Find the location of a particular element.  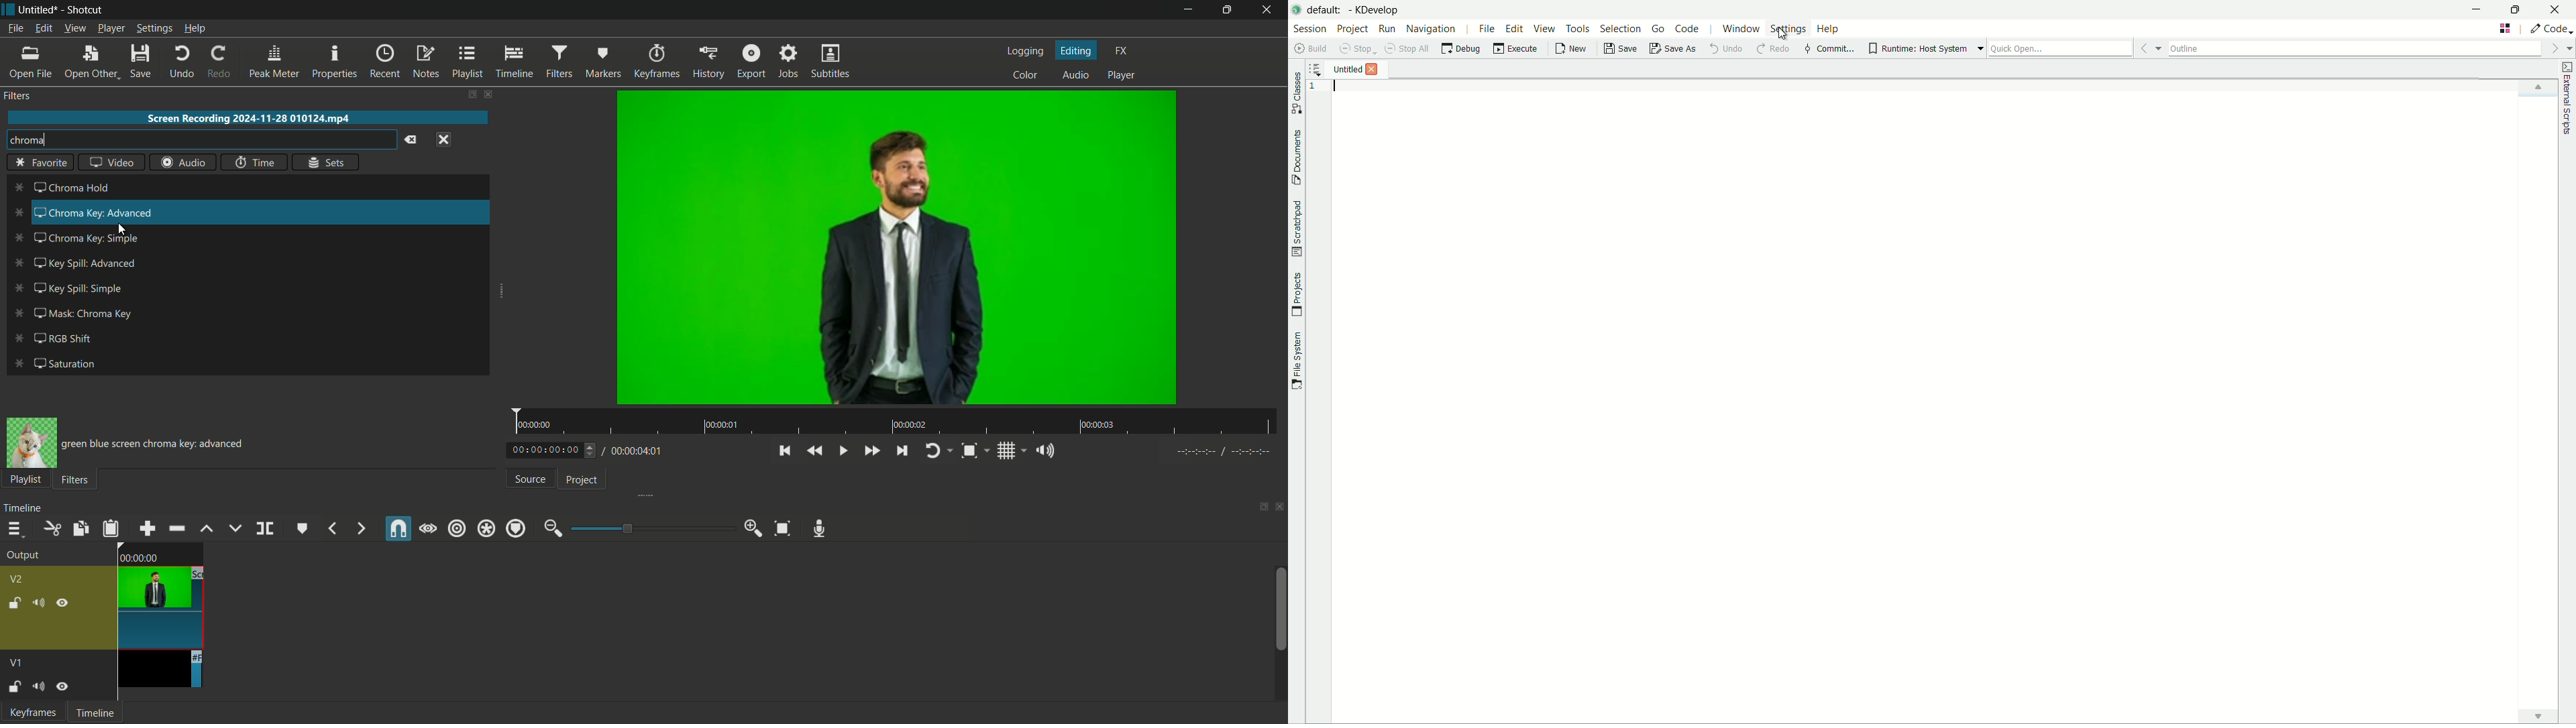

v1 is located at coordinates (17, 663).